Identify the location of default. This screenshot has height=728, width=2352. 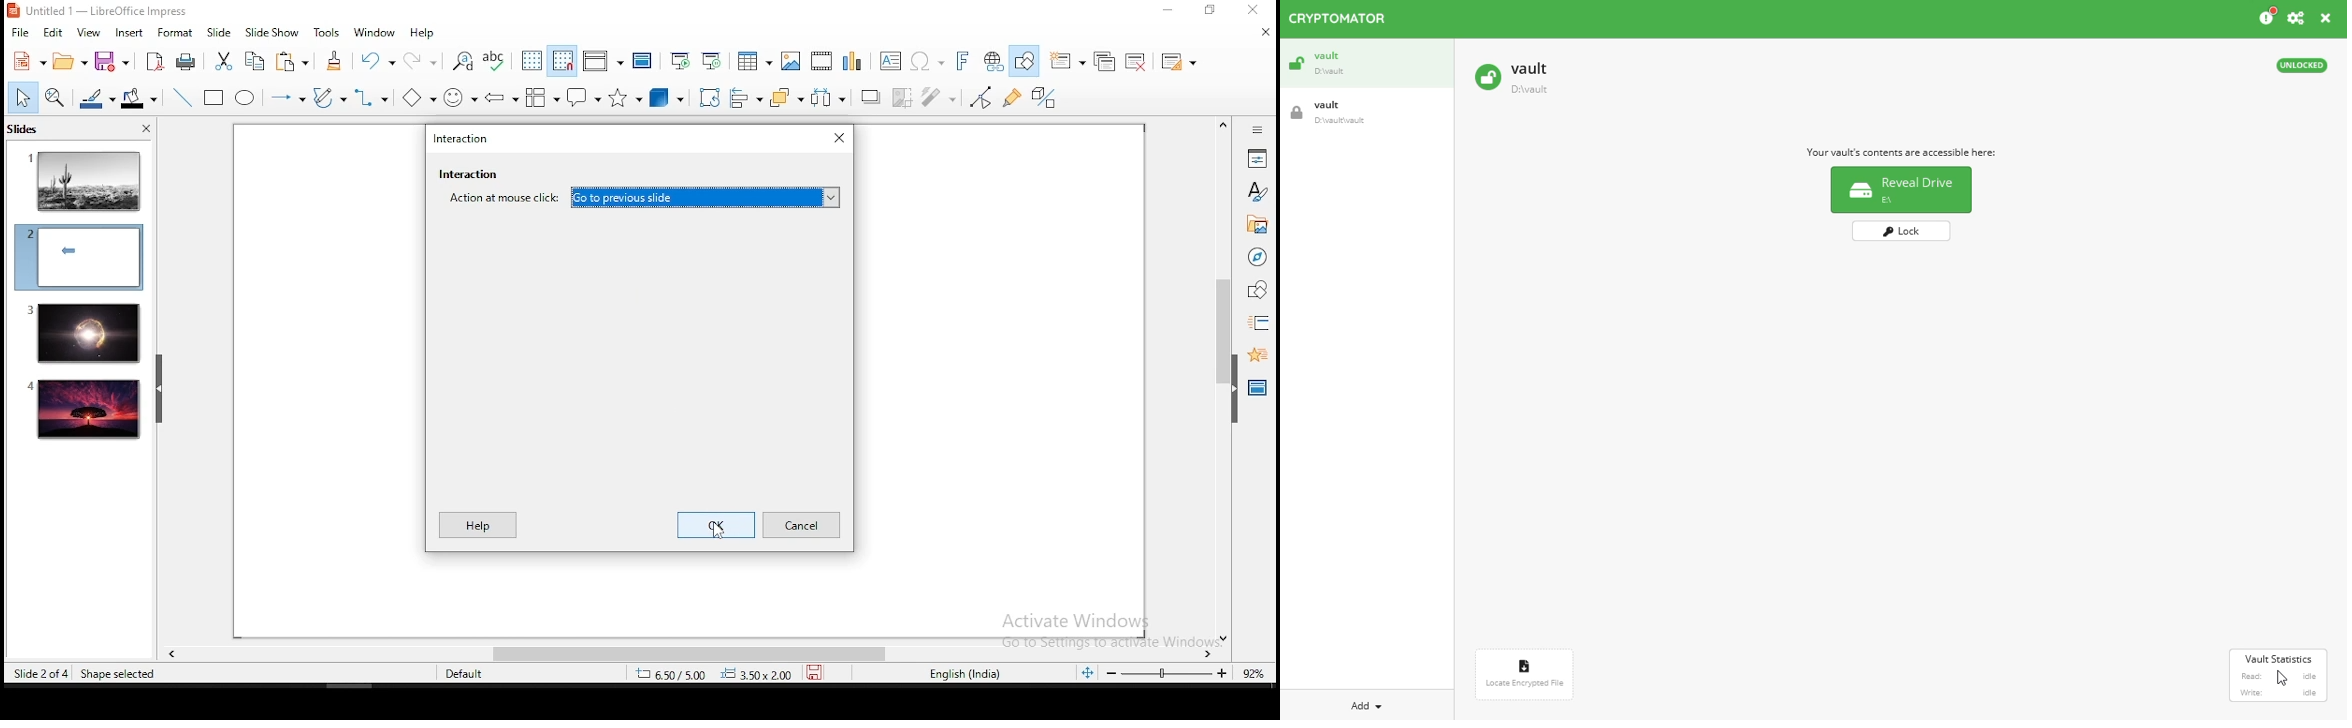
(466, 673).